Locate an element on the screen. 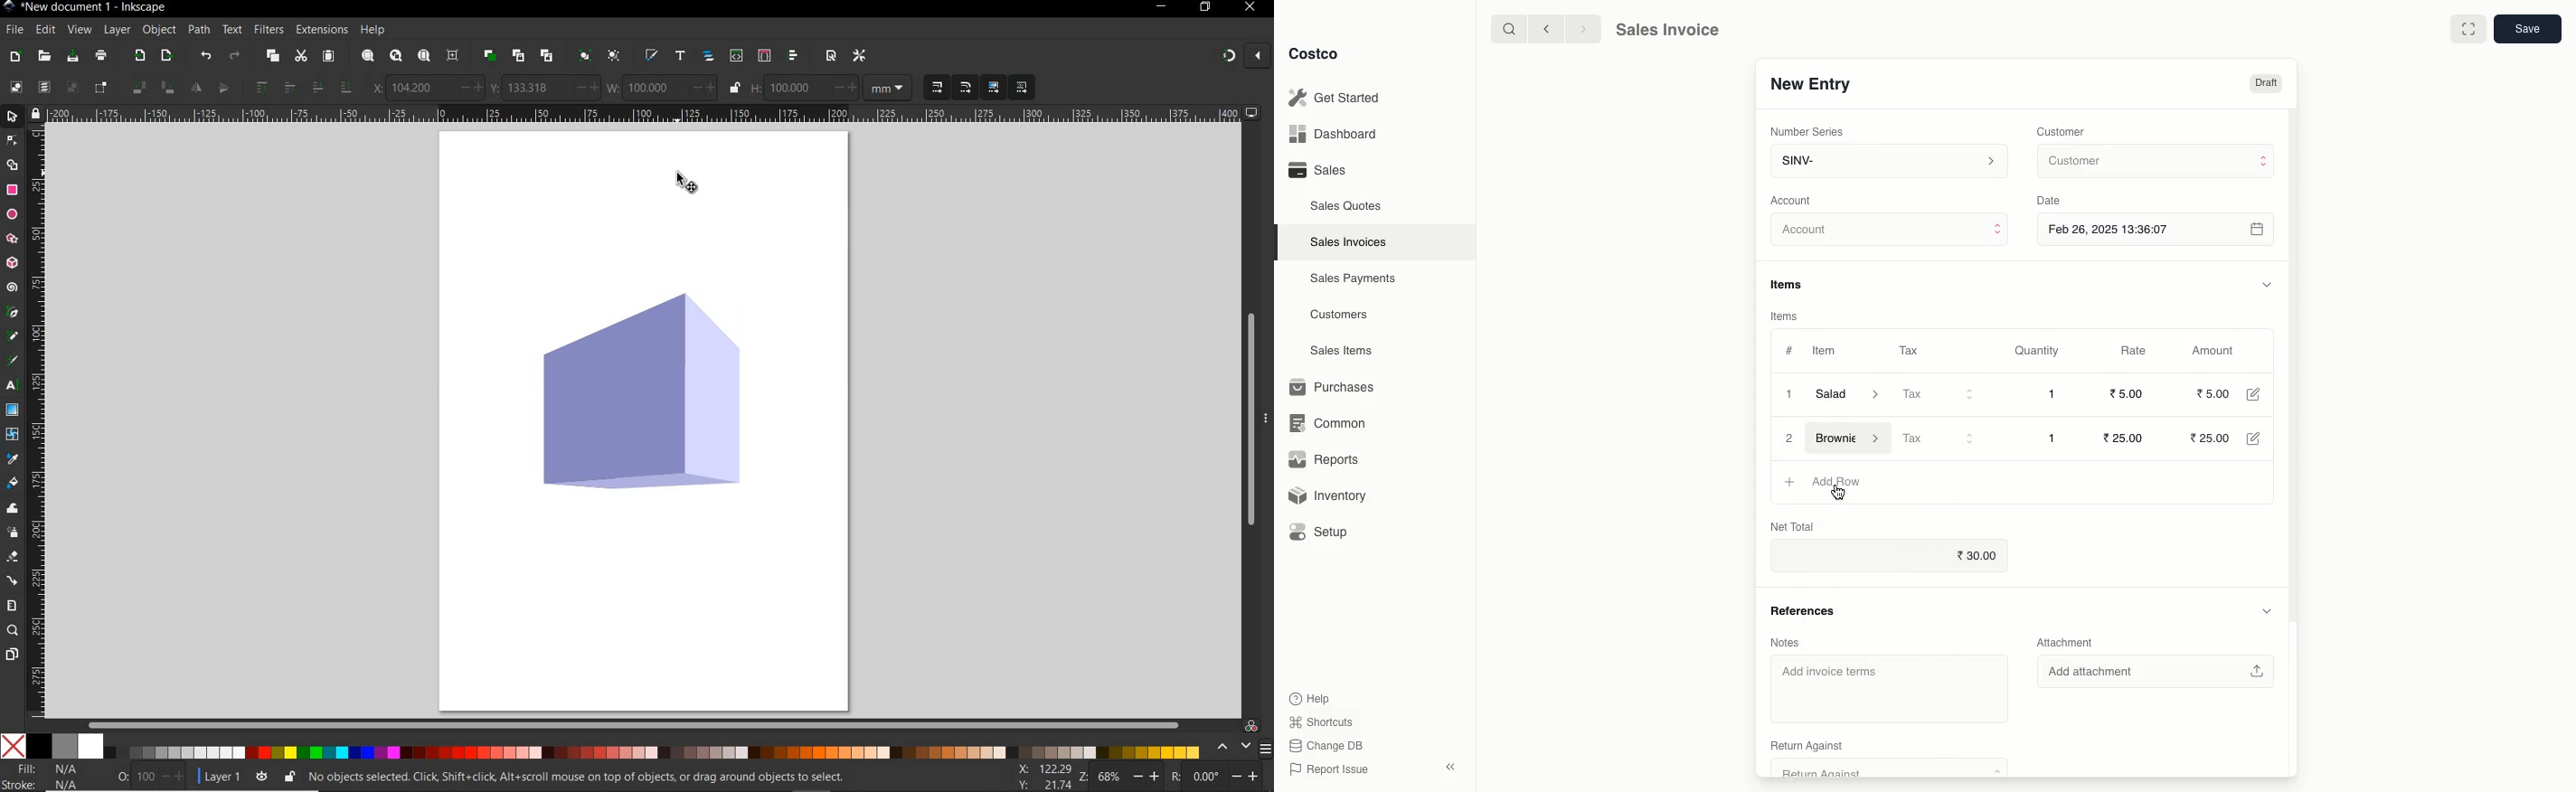 The width and height of the screenshot is (2576, 812). open objects is located at coordinates (709, 55).